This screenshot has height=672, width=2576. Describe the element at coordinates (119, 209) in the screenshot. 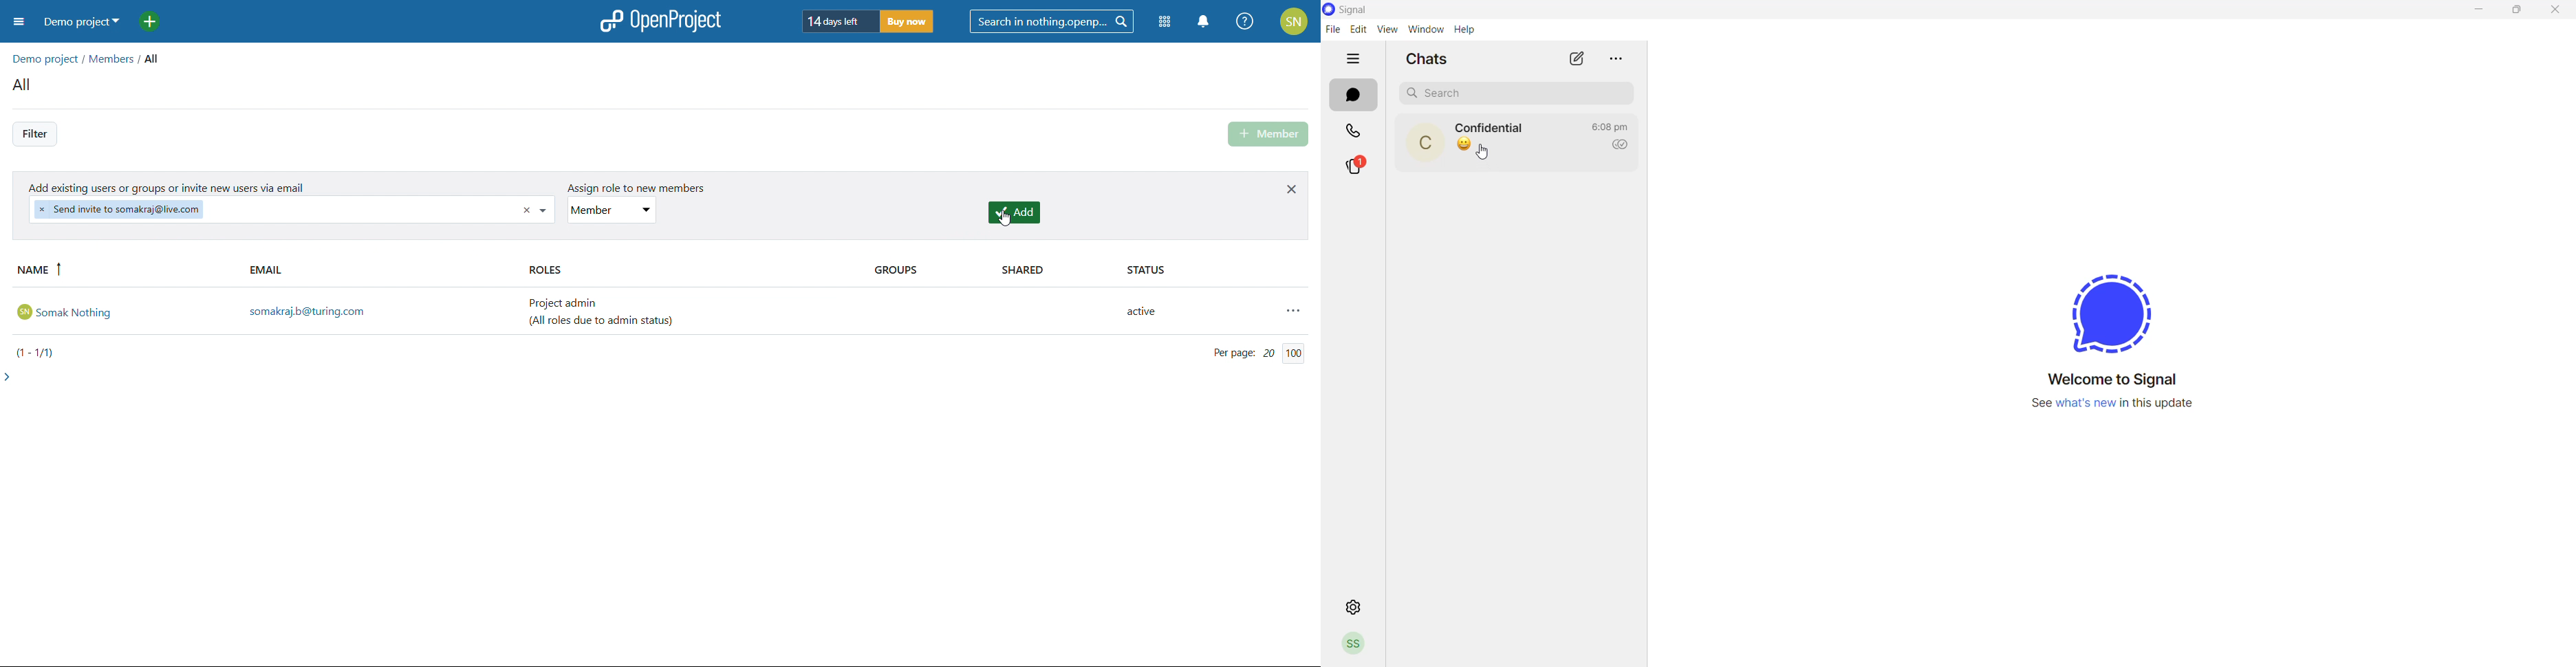

I see `send invite to somakraj@live.com` at that location.